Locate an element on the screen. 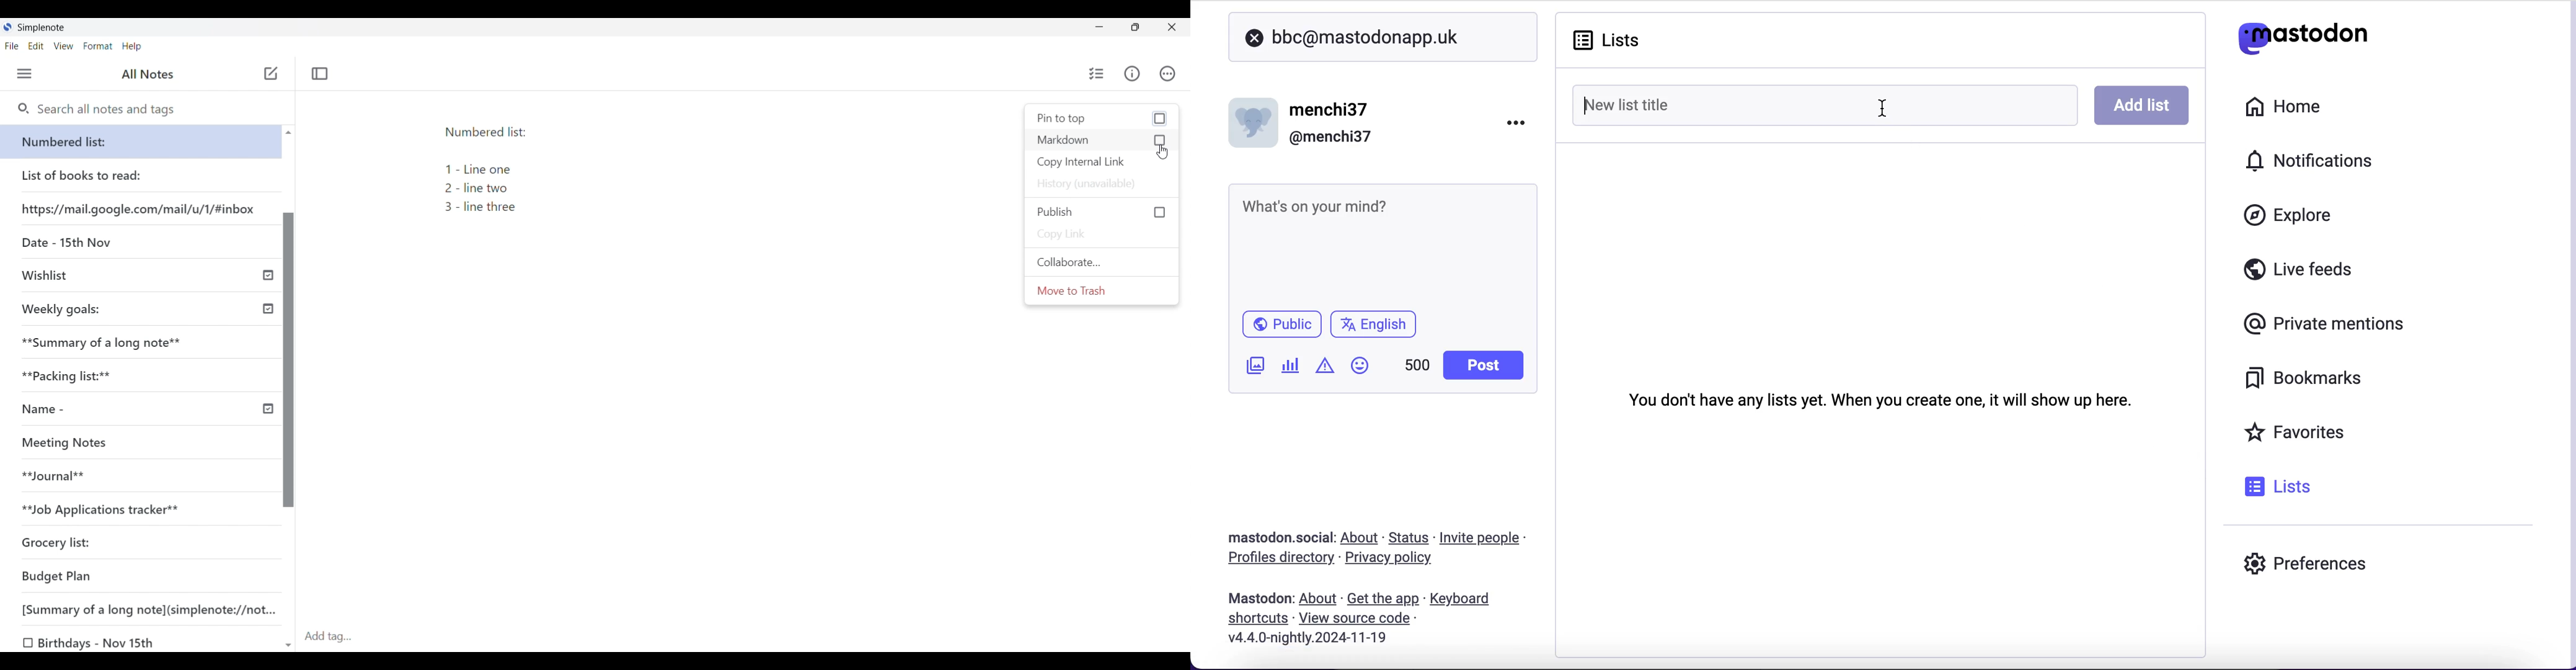 Image resolution: width=2576 pixels, height=672 pixels. mastodon social is located at coordinates (1266, 538).